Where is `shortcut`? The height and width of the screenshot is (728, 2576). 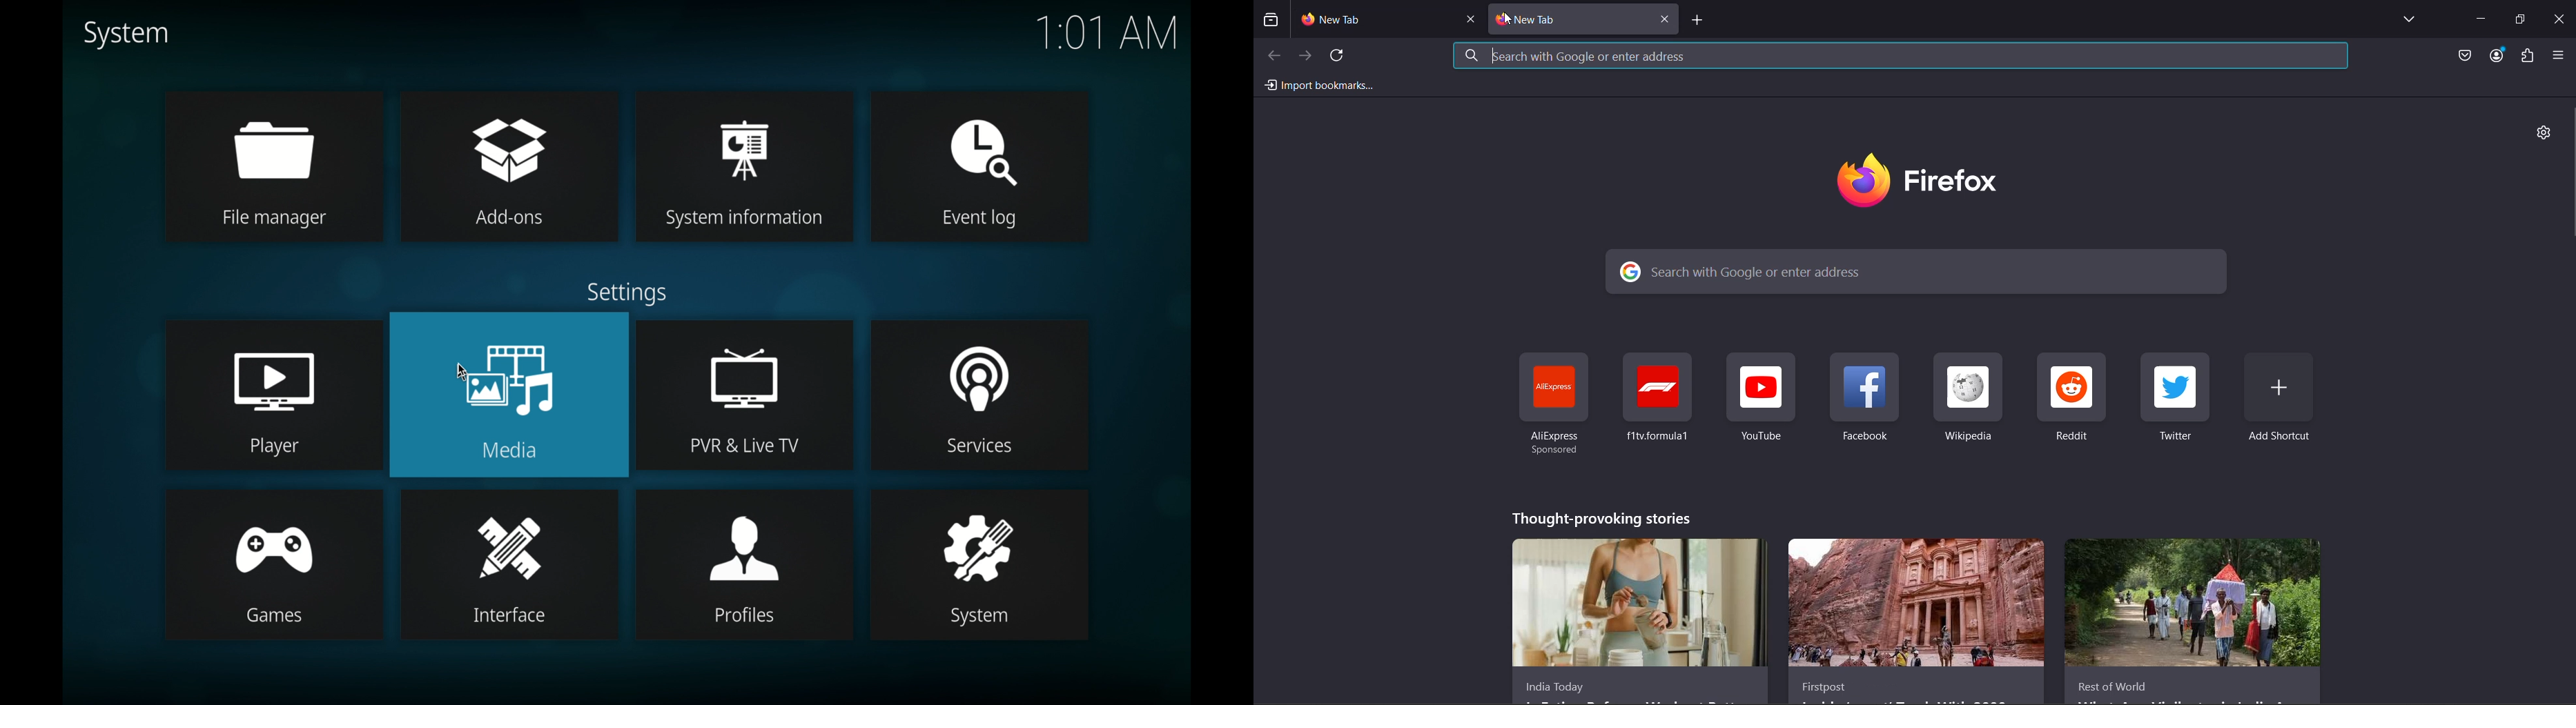 shortcut is located at coordinates (2071, 398).